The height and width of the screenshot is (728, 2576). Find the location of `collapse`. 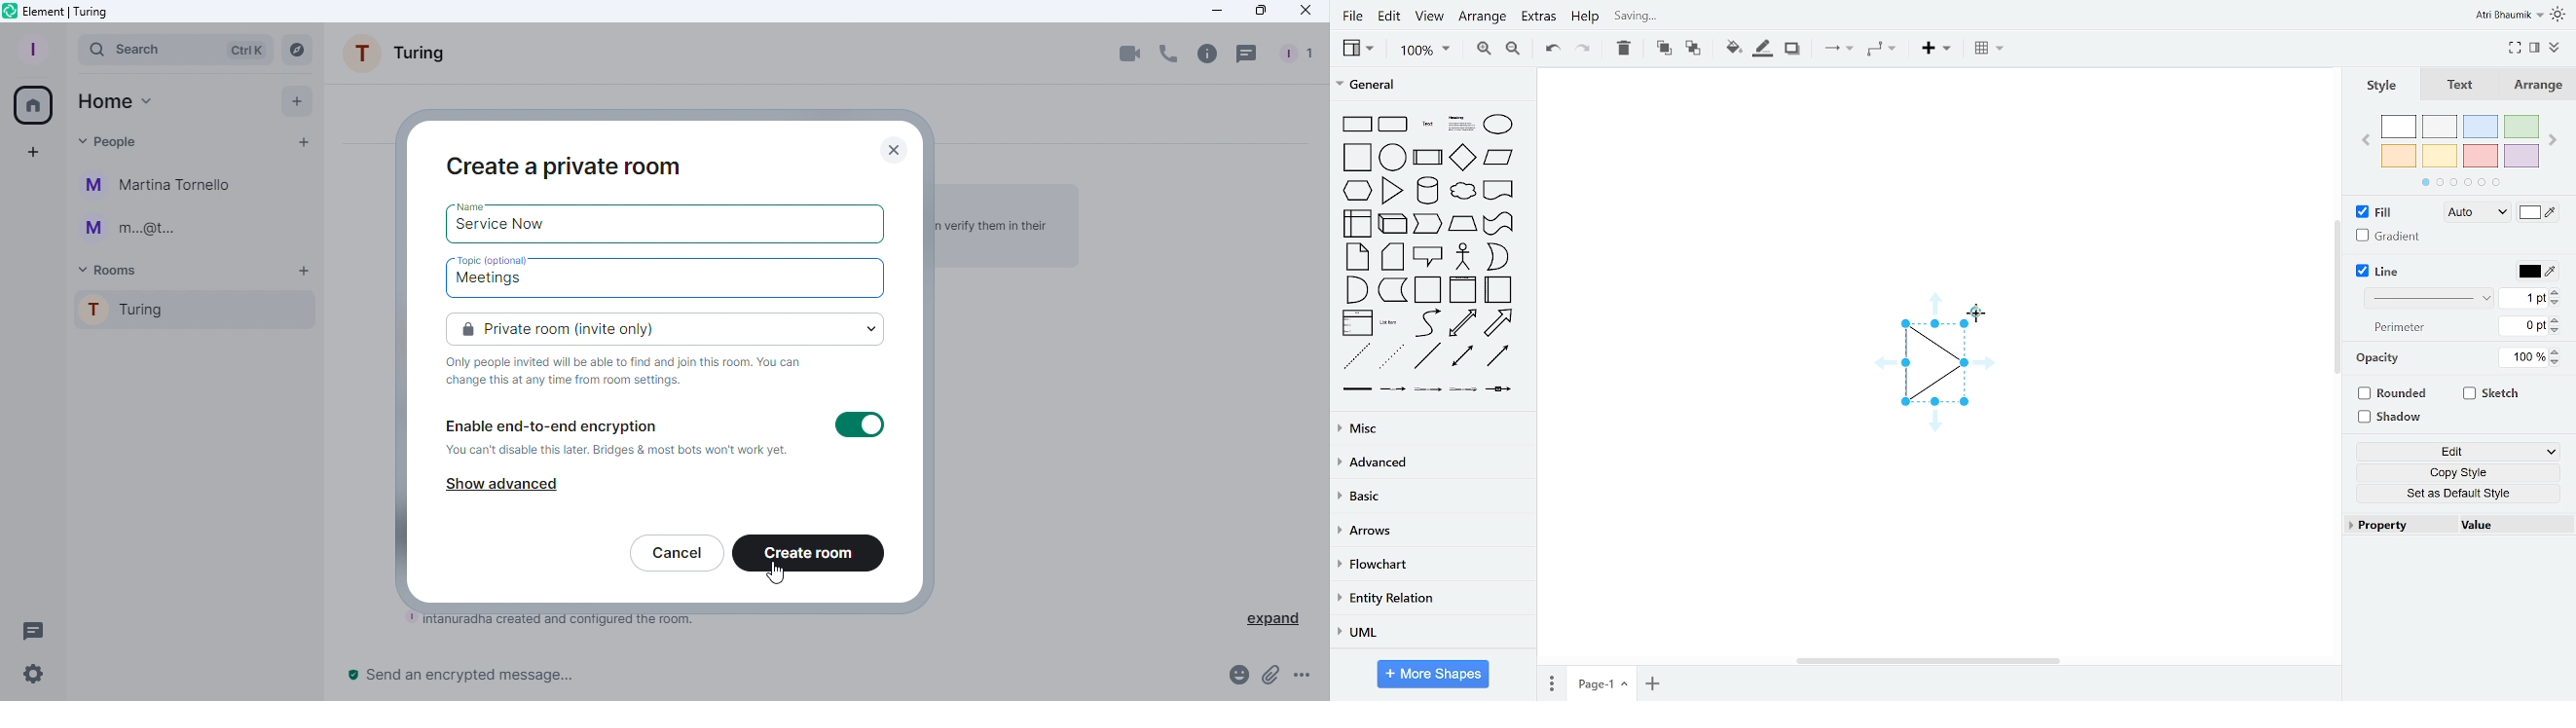

collapse is located at coordinates (2555, 49).